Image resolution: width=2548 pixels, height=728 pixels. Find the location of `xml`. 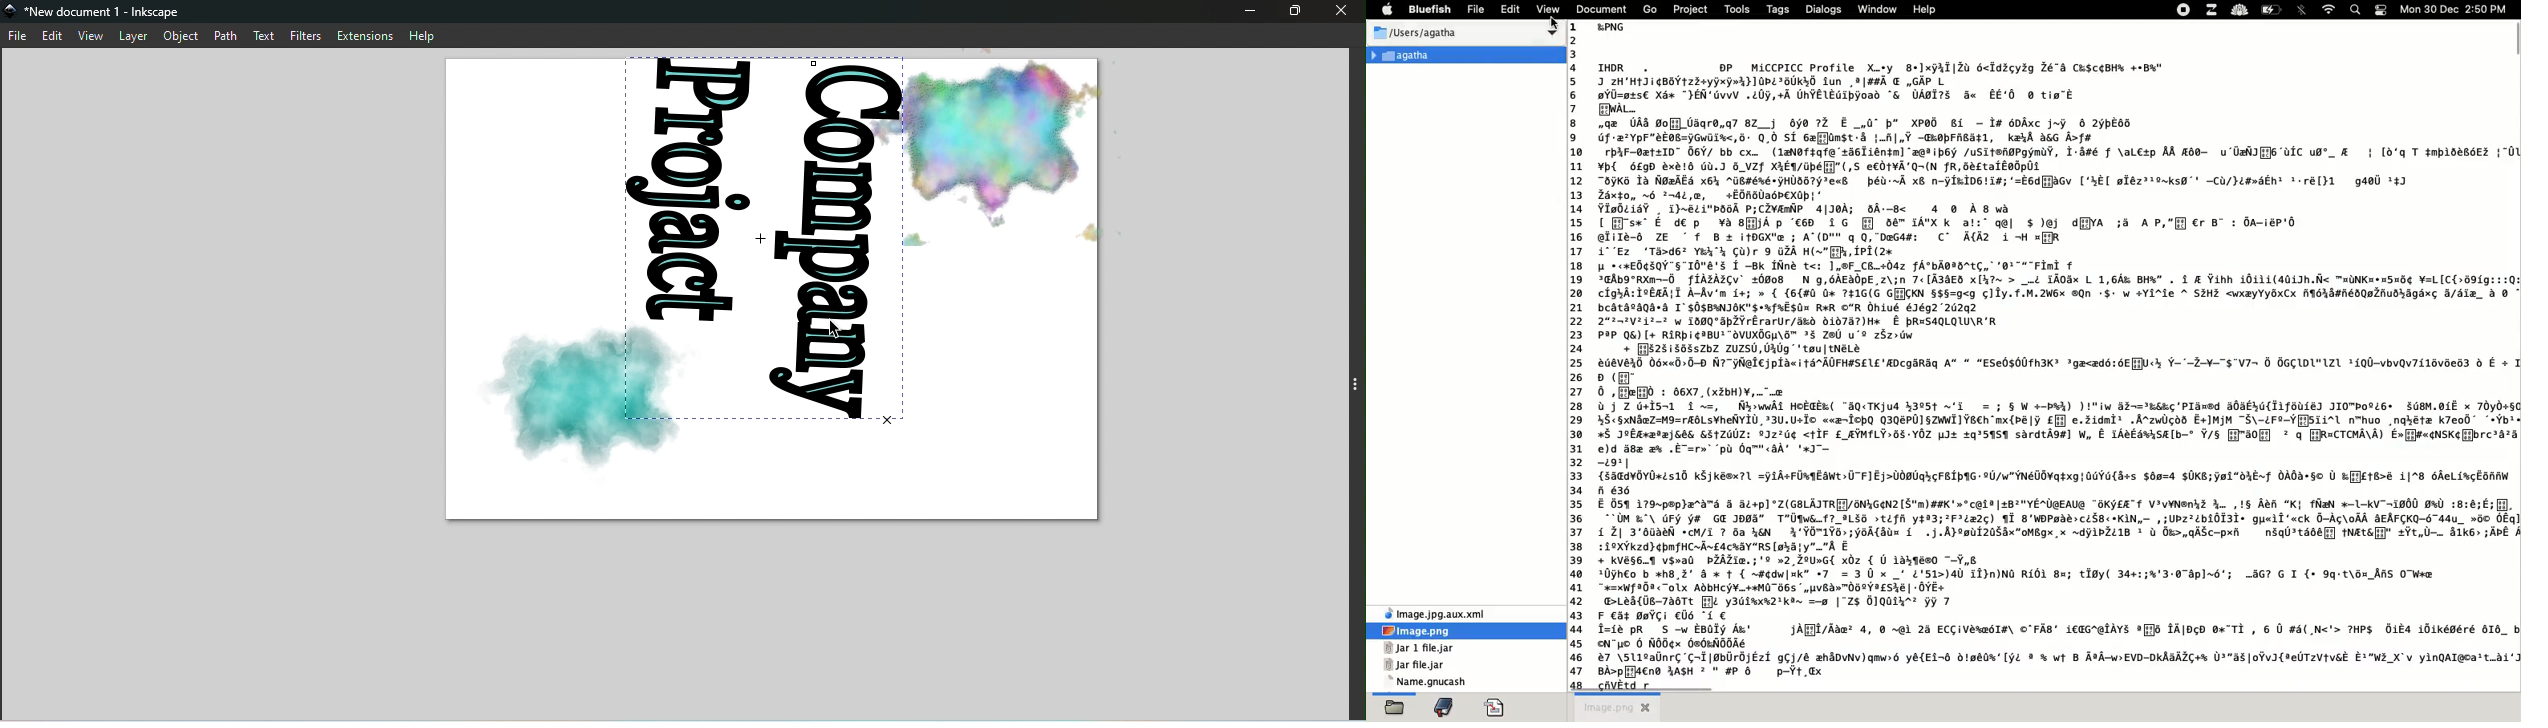

xml is located at coordinates (1433, 614).